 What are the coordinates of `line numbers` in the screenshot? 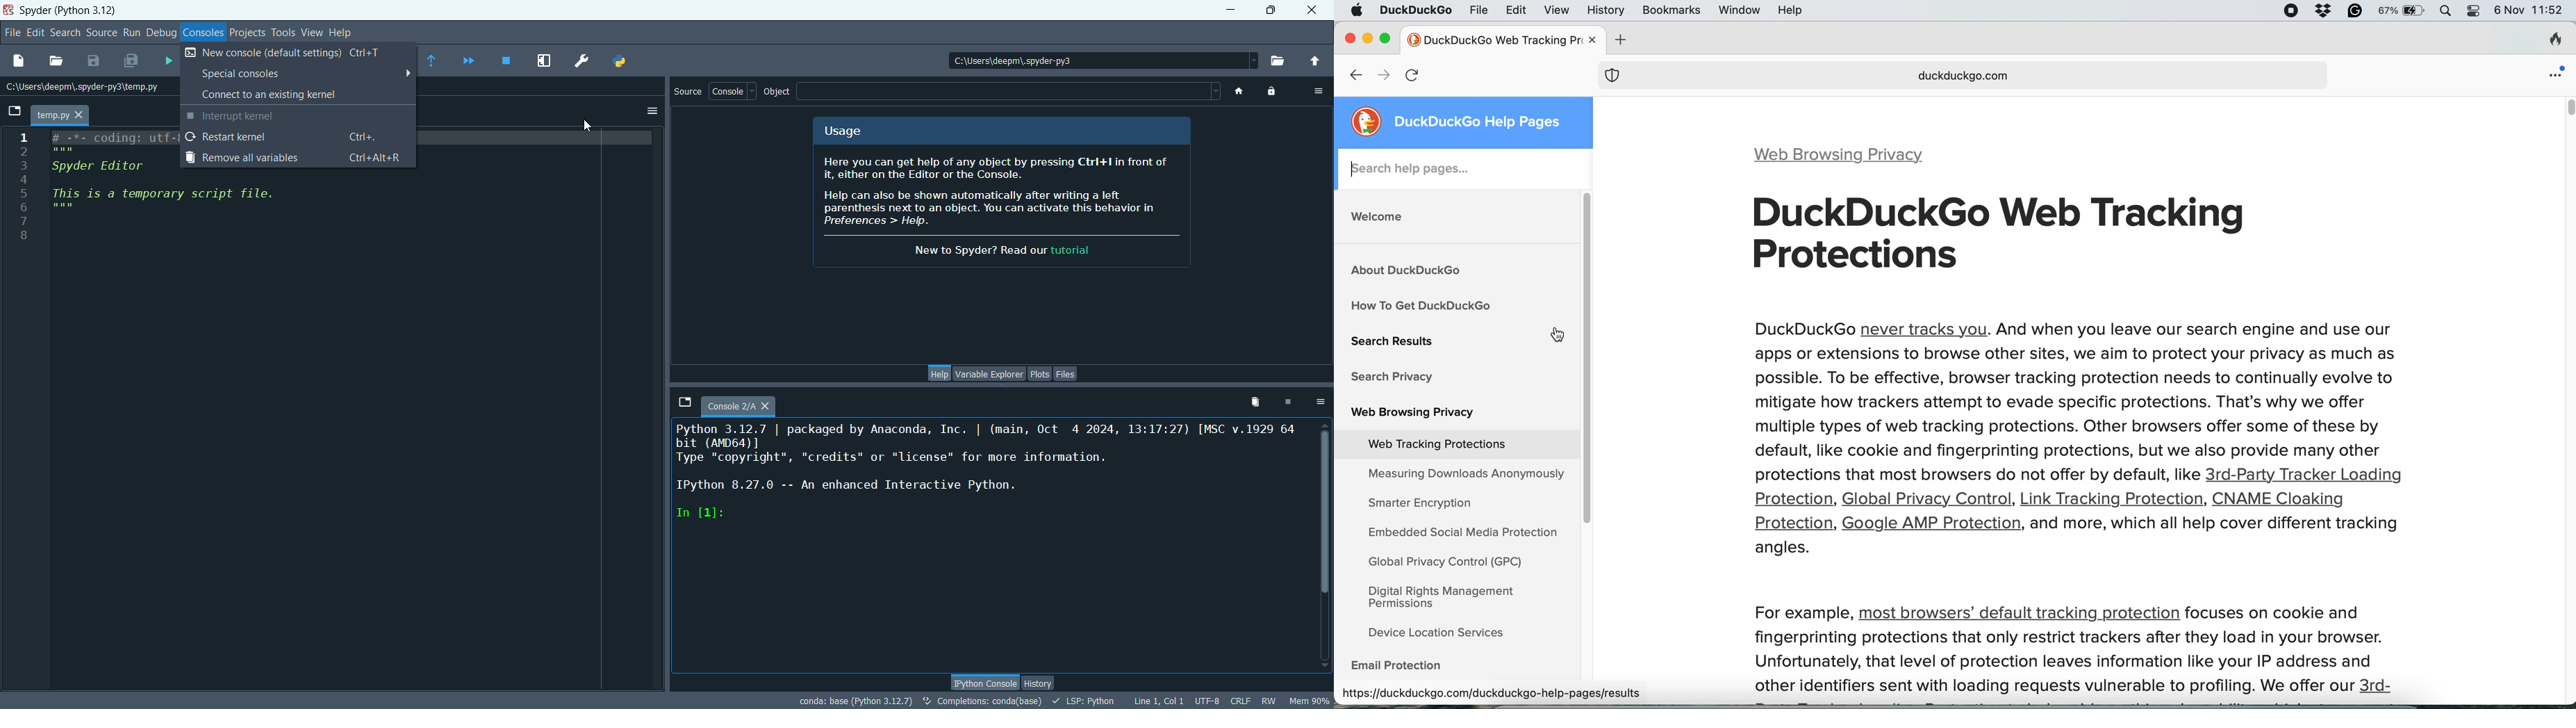 It's located at (28, 190).